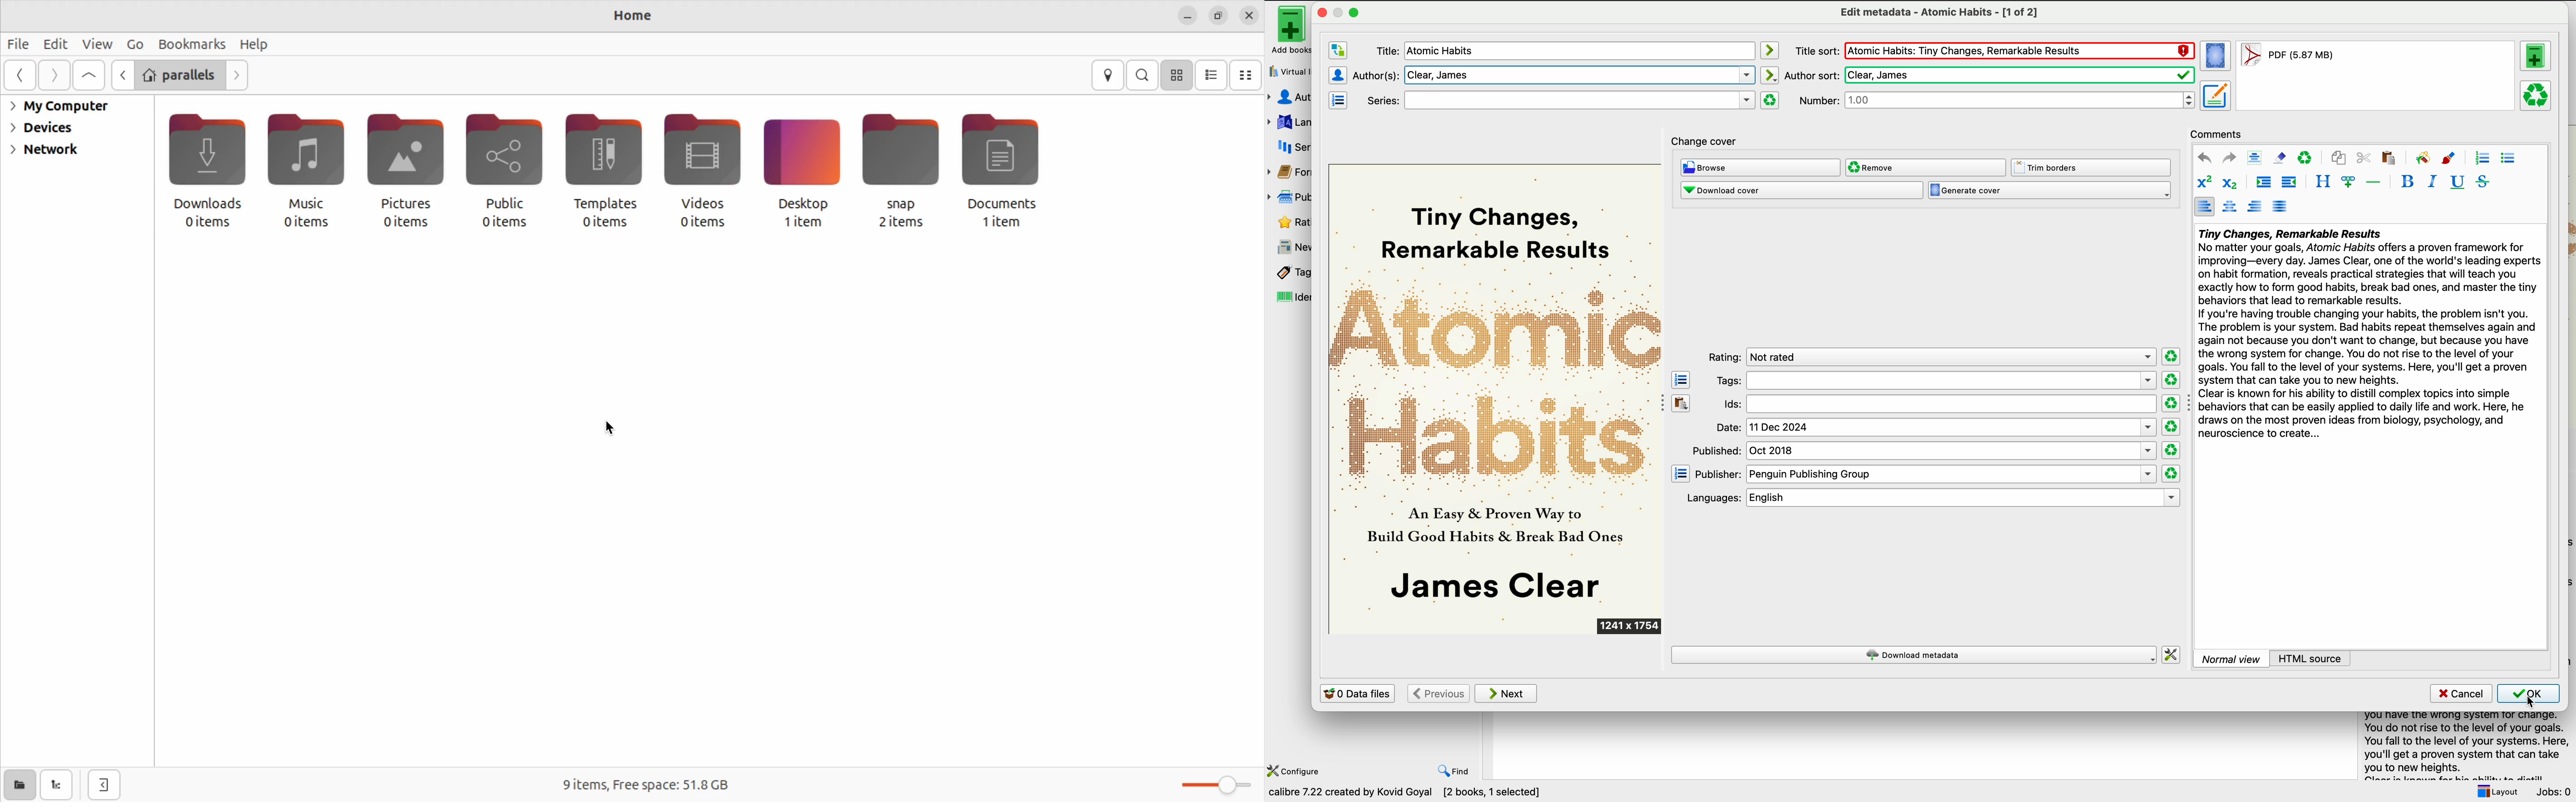  What do you see at coordinates (2264, 183) in the screenshot?
I see `increase indentation` at bounding box center [2264, 183].